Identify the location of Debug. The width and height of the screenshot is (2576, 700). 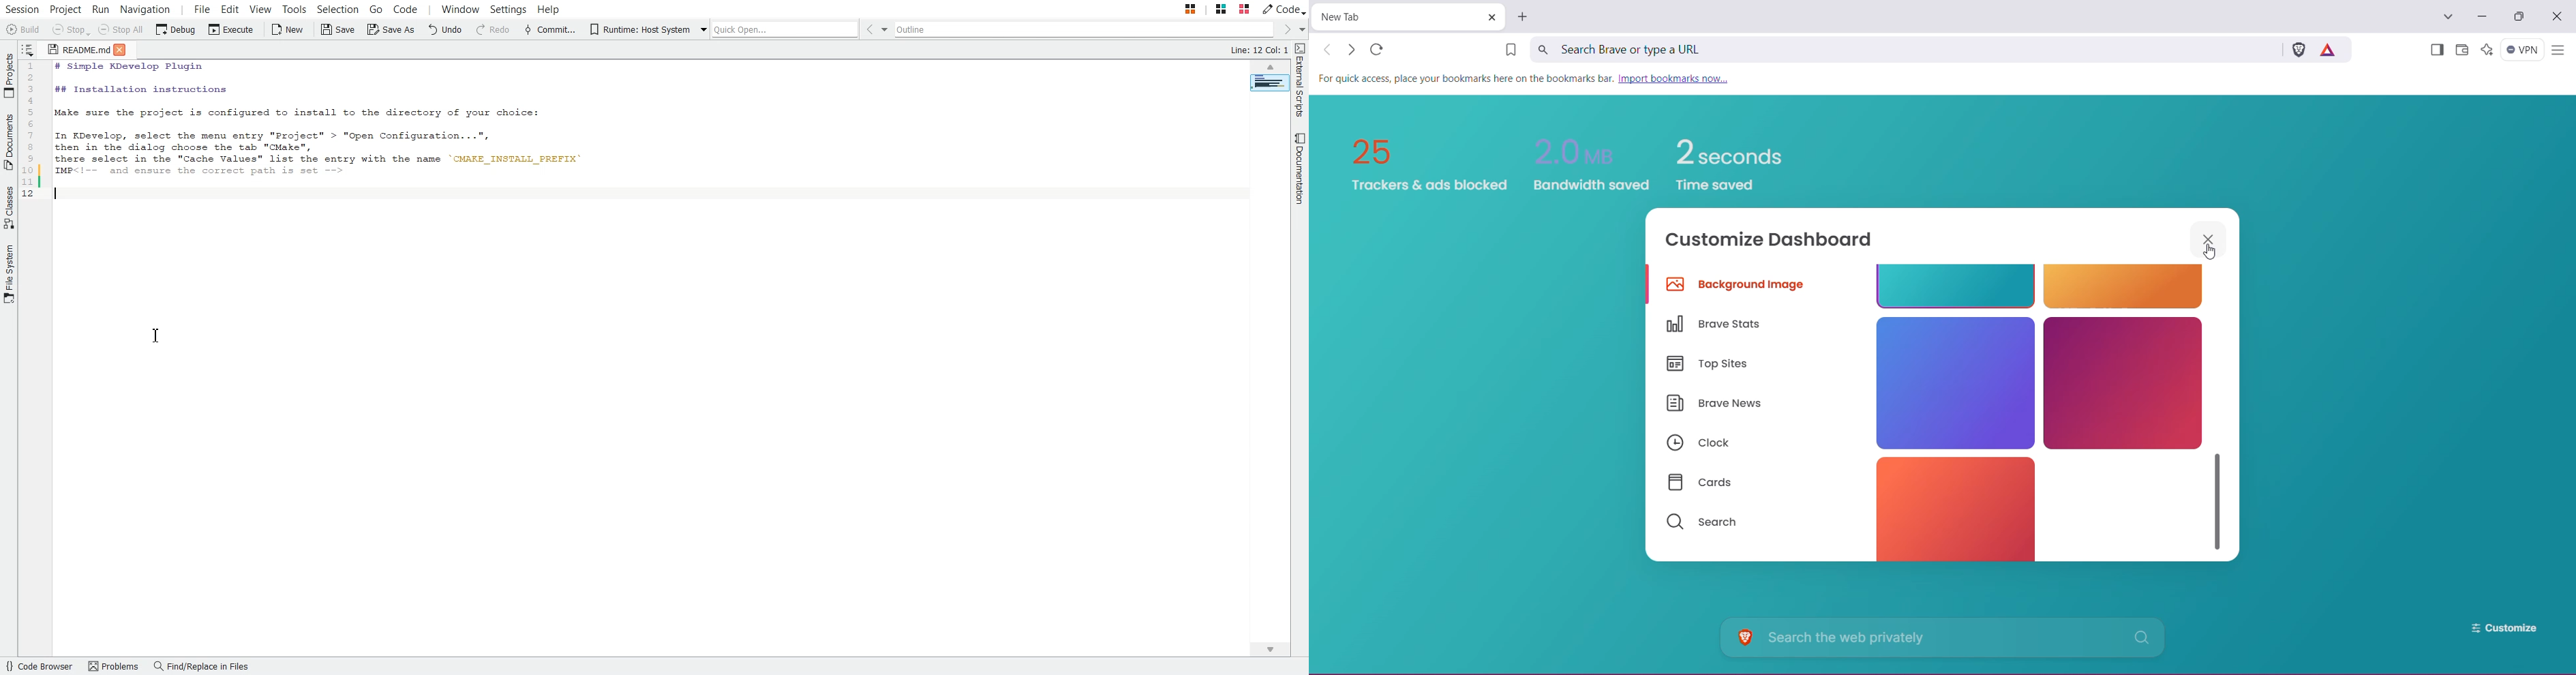
(175, 30).